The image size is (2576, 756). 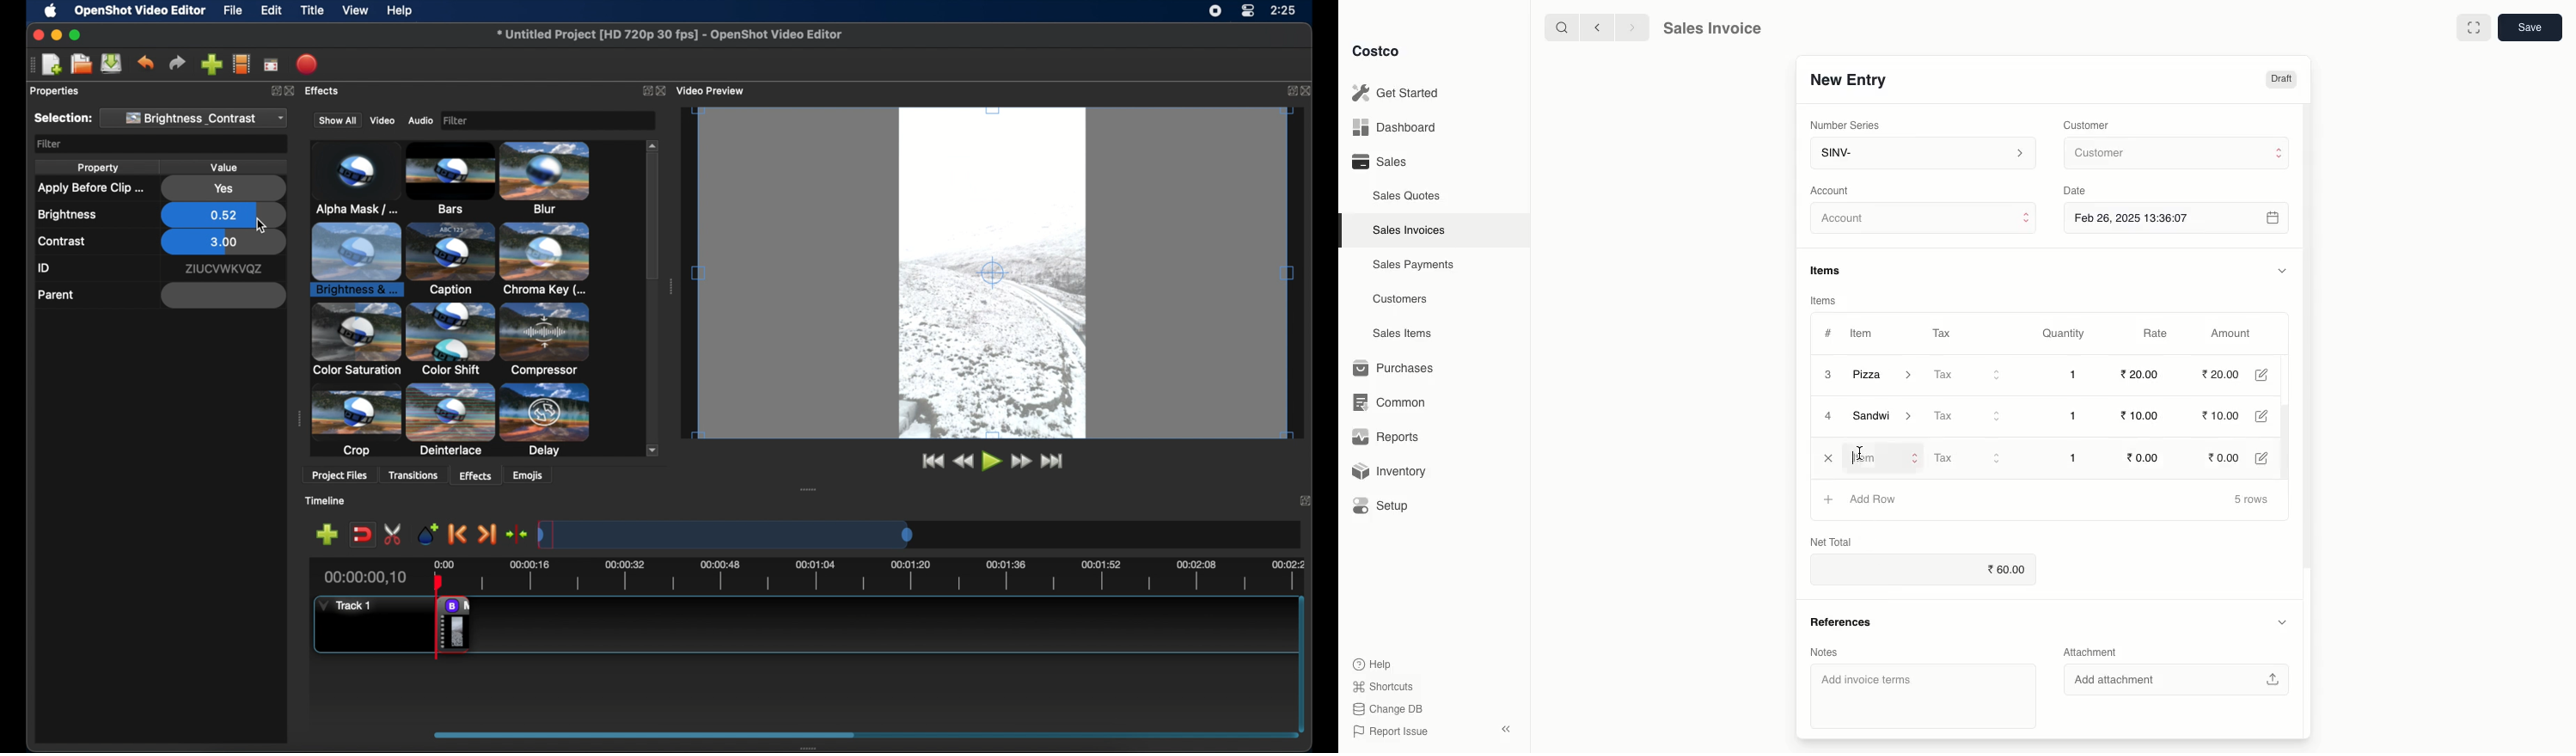 What do you see at coordinates (1924, 221) in the screenshot?
I see `Account` at bounding box center [1924, 221].